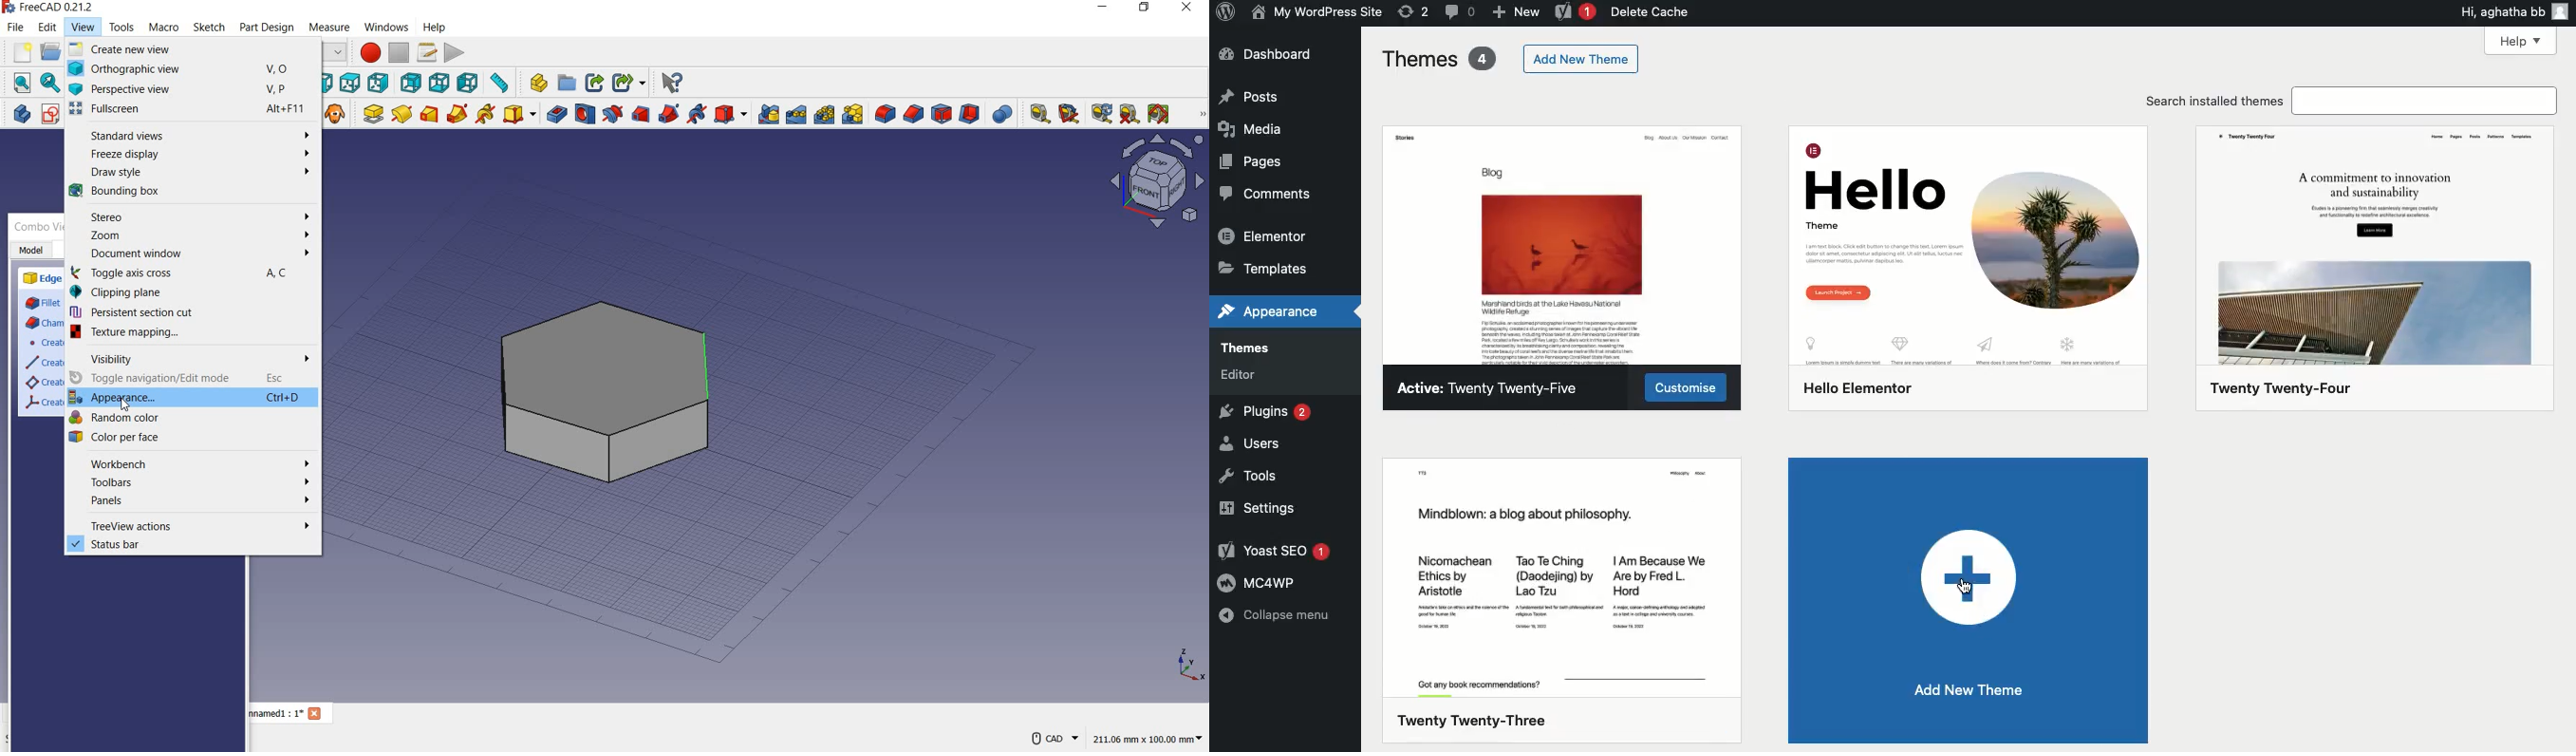  What do you see at coordinates (197, 358) in the screenshot?
I see `visibility` at bounding box center [197, 358].